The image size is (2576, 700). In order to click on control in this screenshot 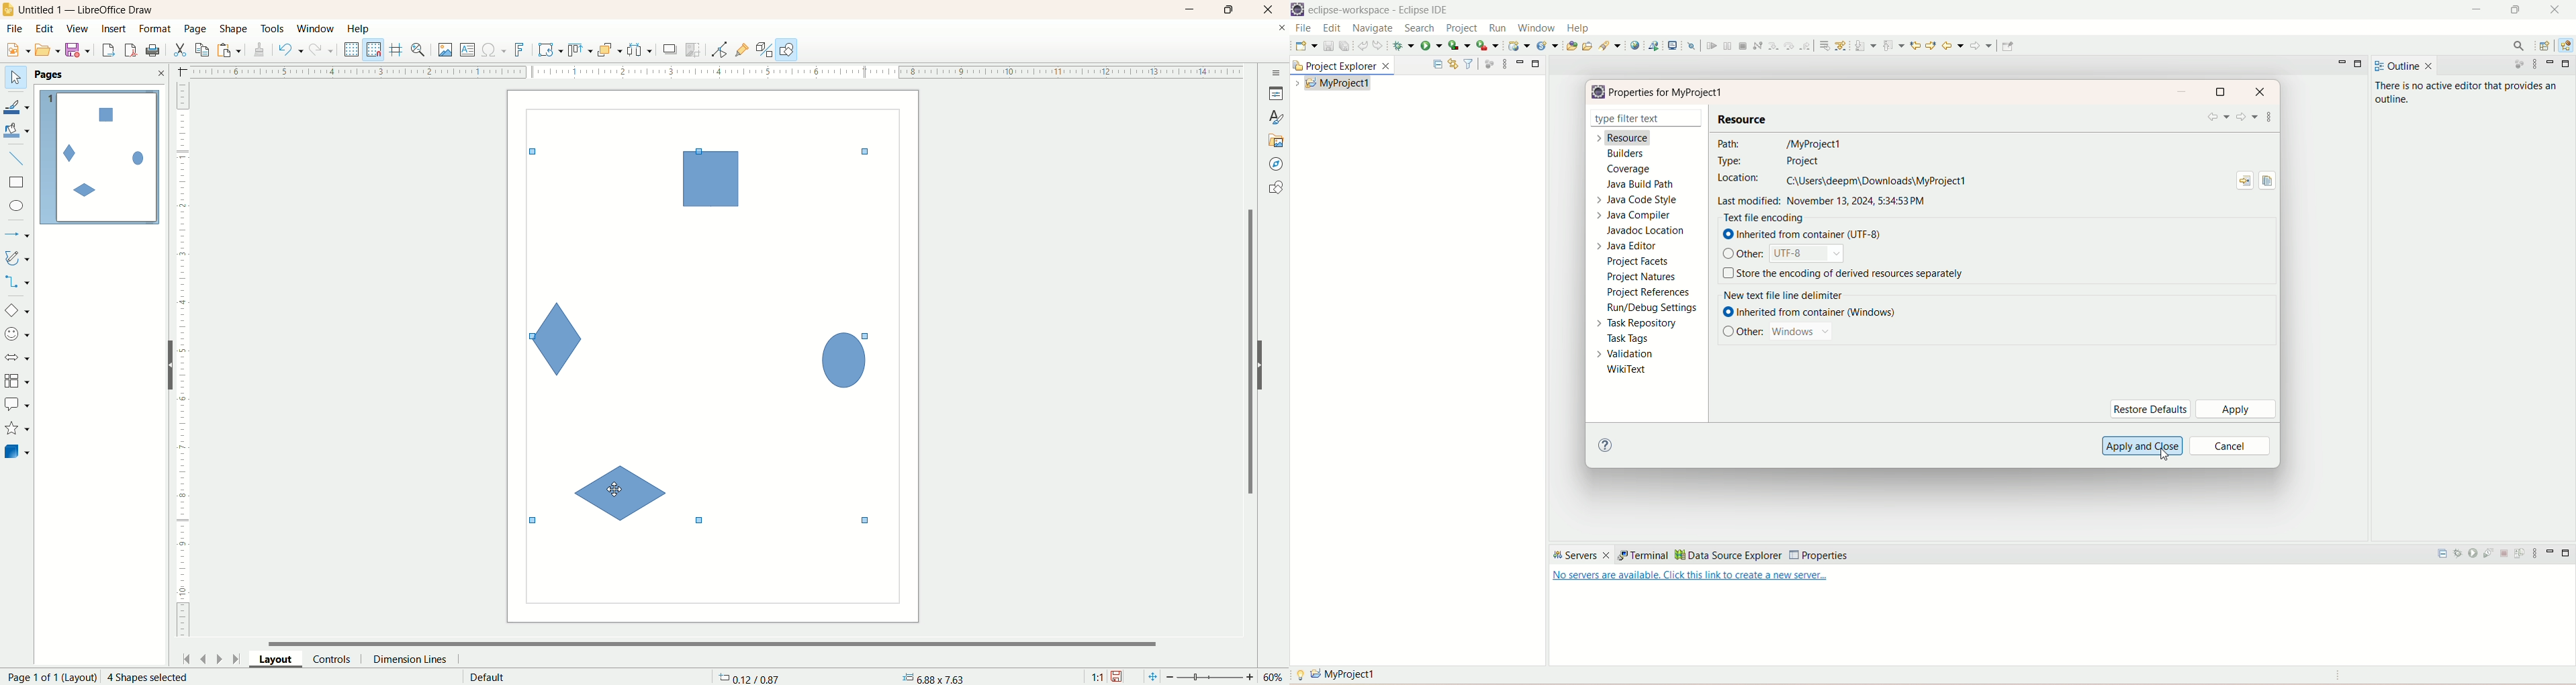, I will do `click(338, 659)`.